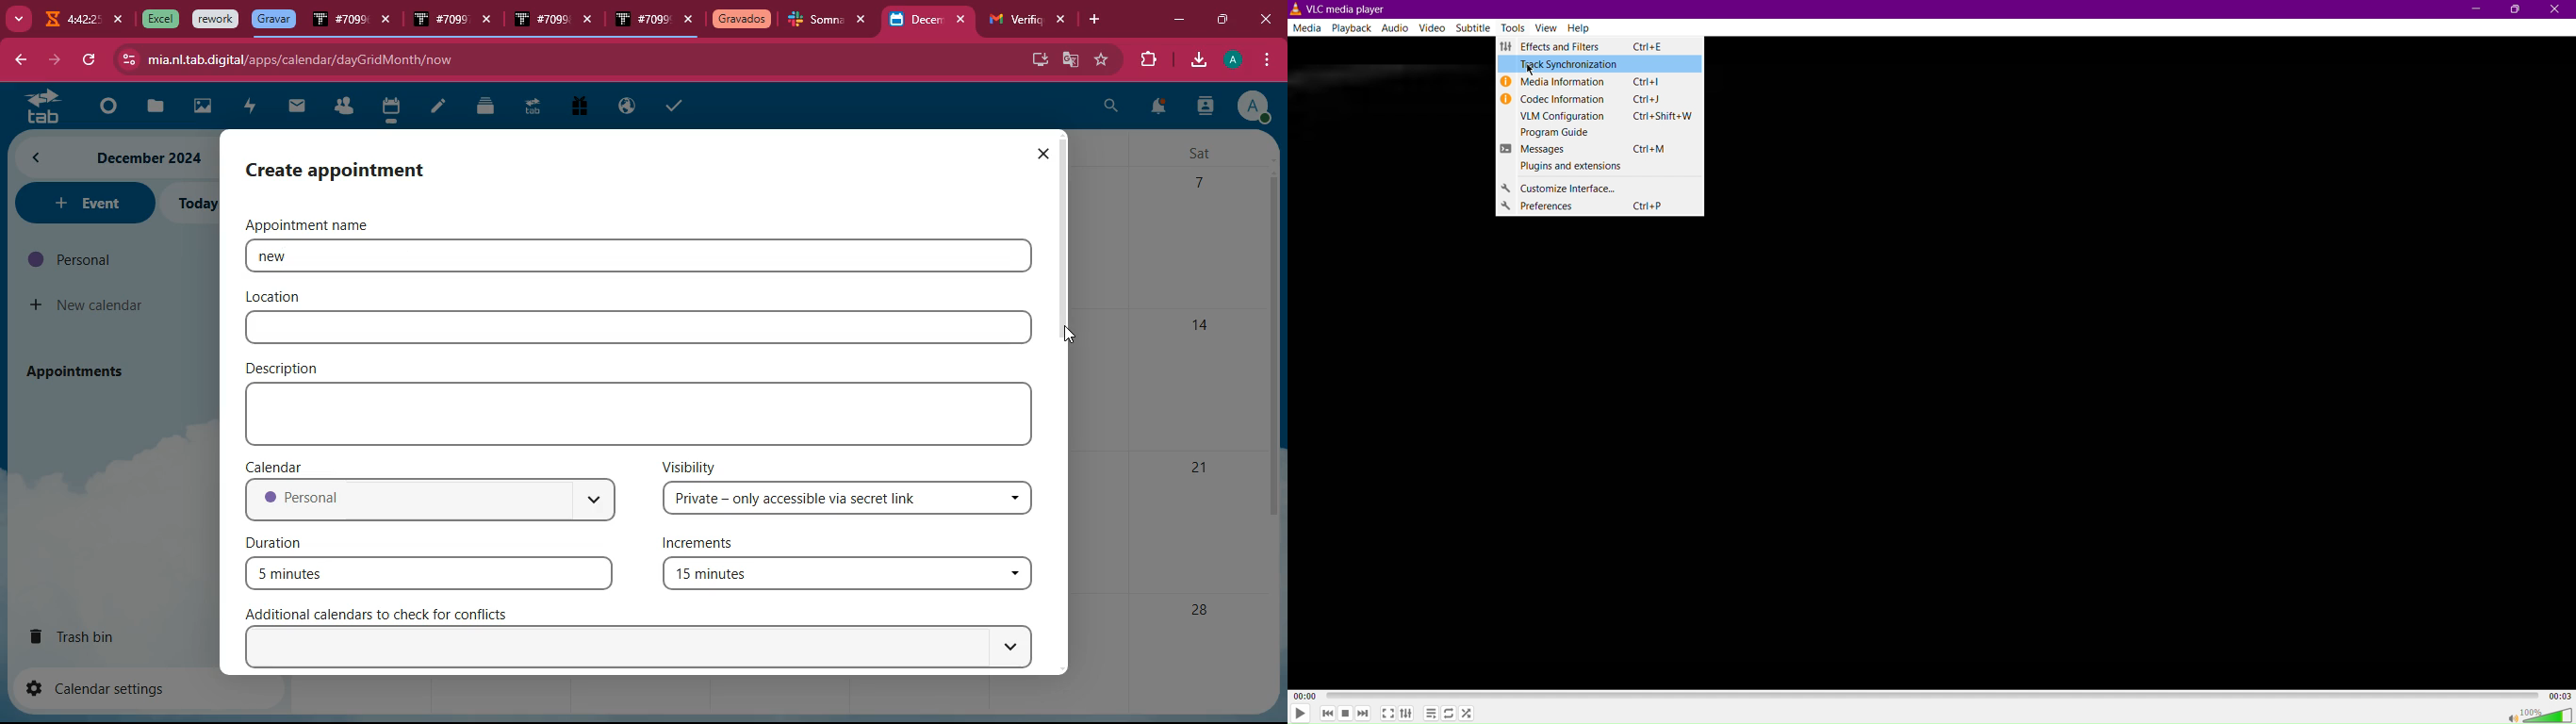 This screenshot has width=2576, height=728. What do you see at coordinates (387, 22) in the screenshot?
I see `close` at bounding box center [387, 22].